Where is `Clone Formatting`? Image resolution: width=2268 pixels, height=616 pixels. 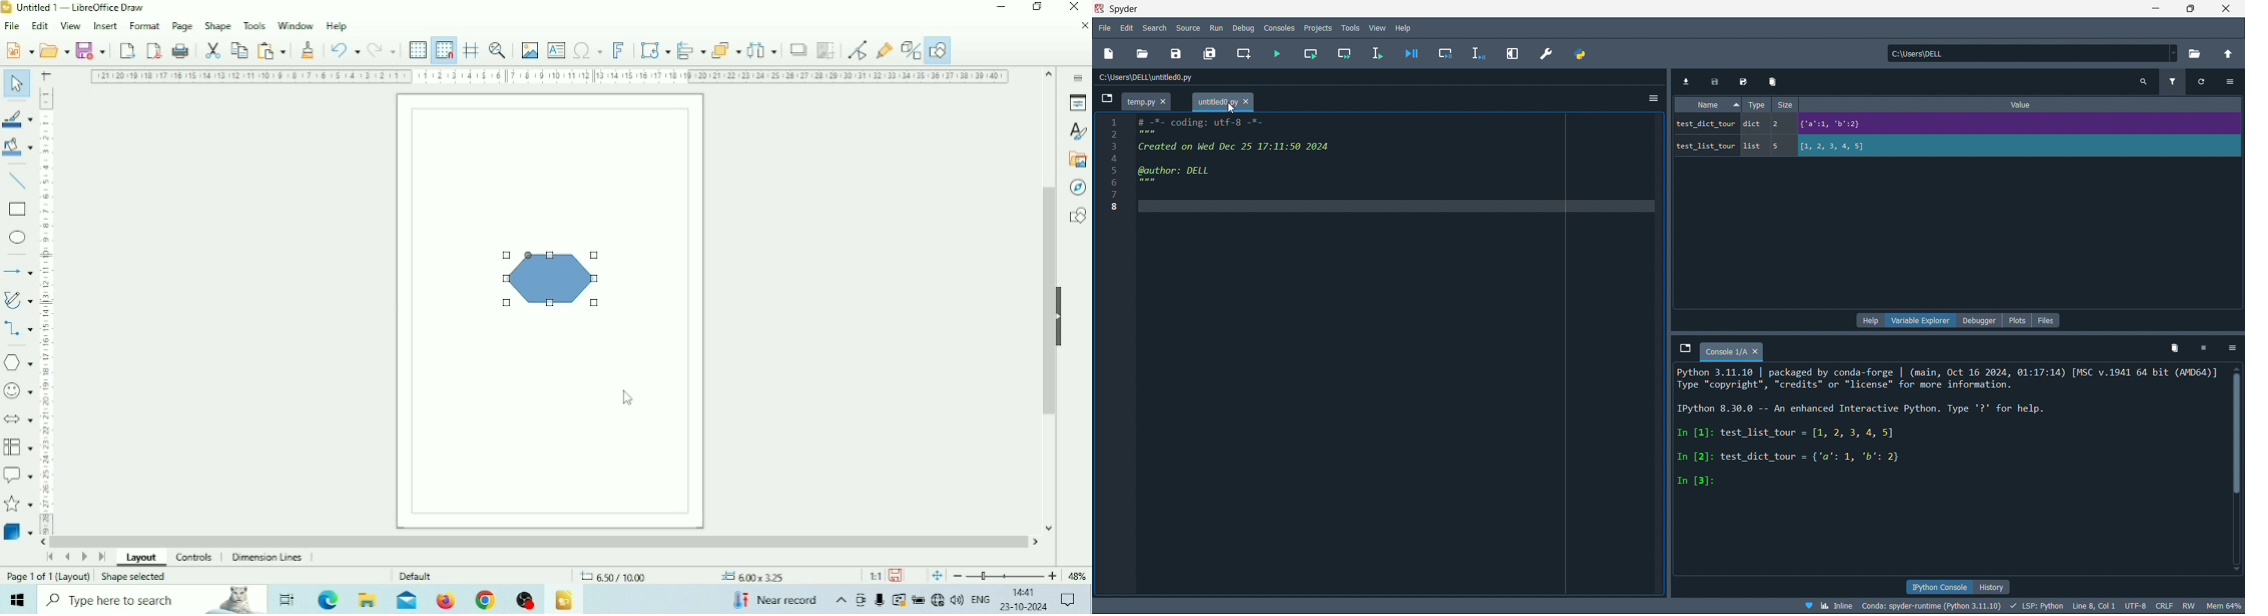 Clone Formatting is located at coordinates (308, 50).